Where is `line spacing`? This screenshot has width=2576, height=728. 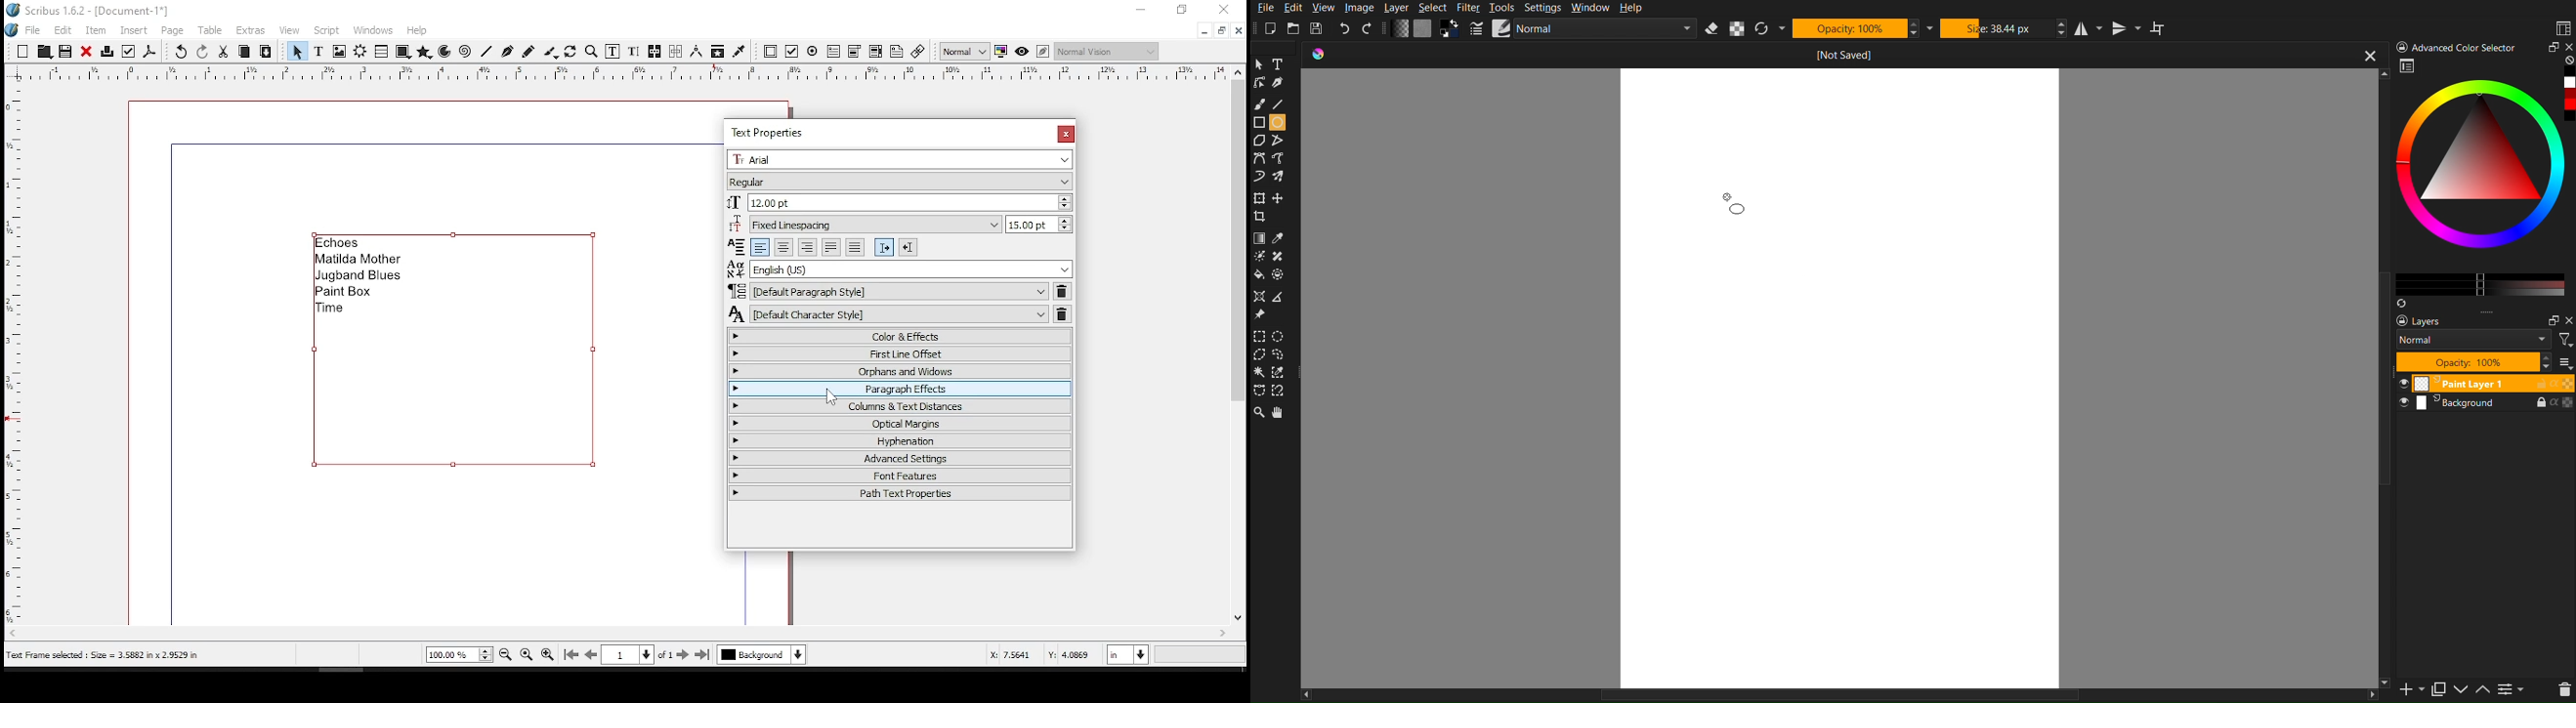 line spacing is located at coordinates (1037, 224).